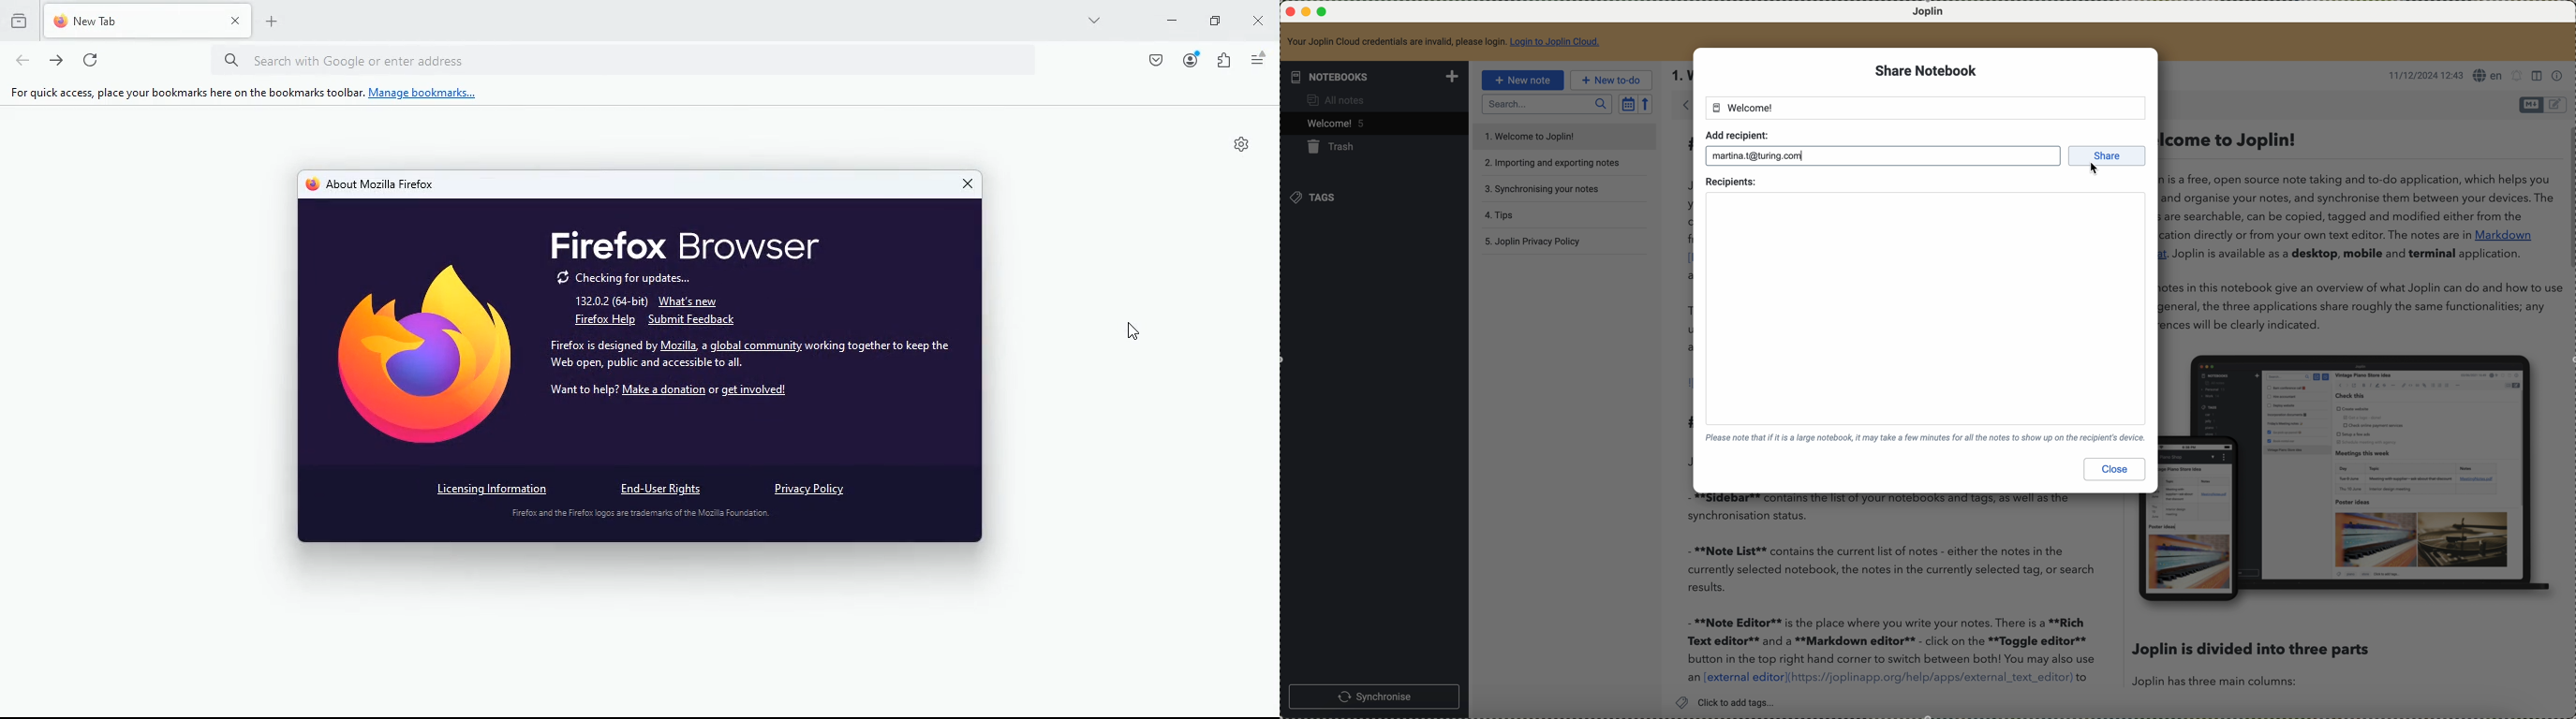 This screenshot has height=728, width=2576. I want to click on click to add tags, so click(1730, 702).